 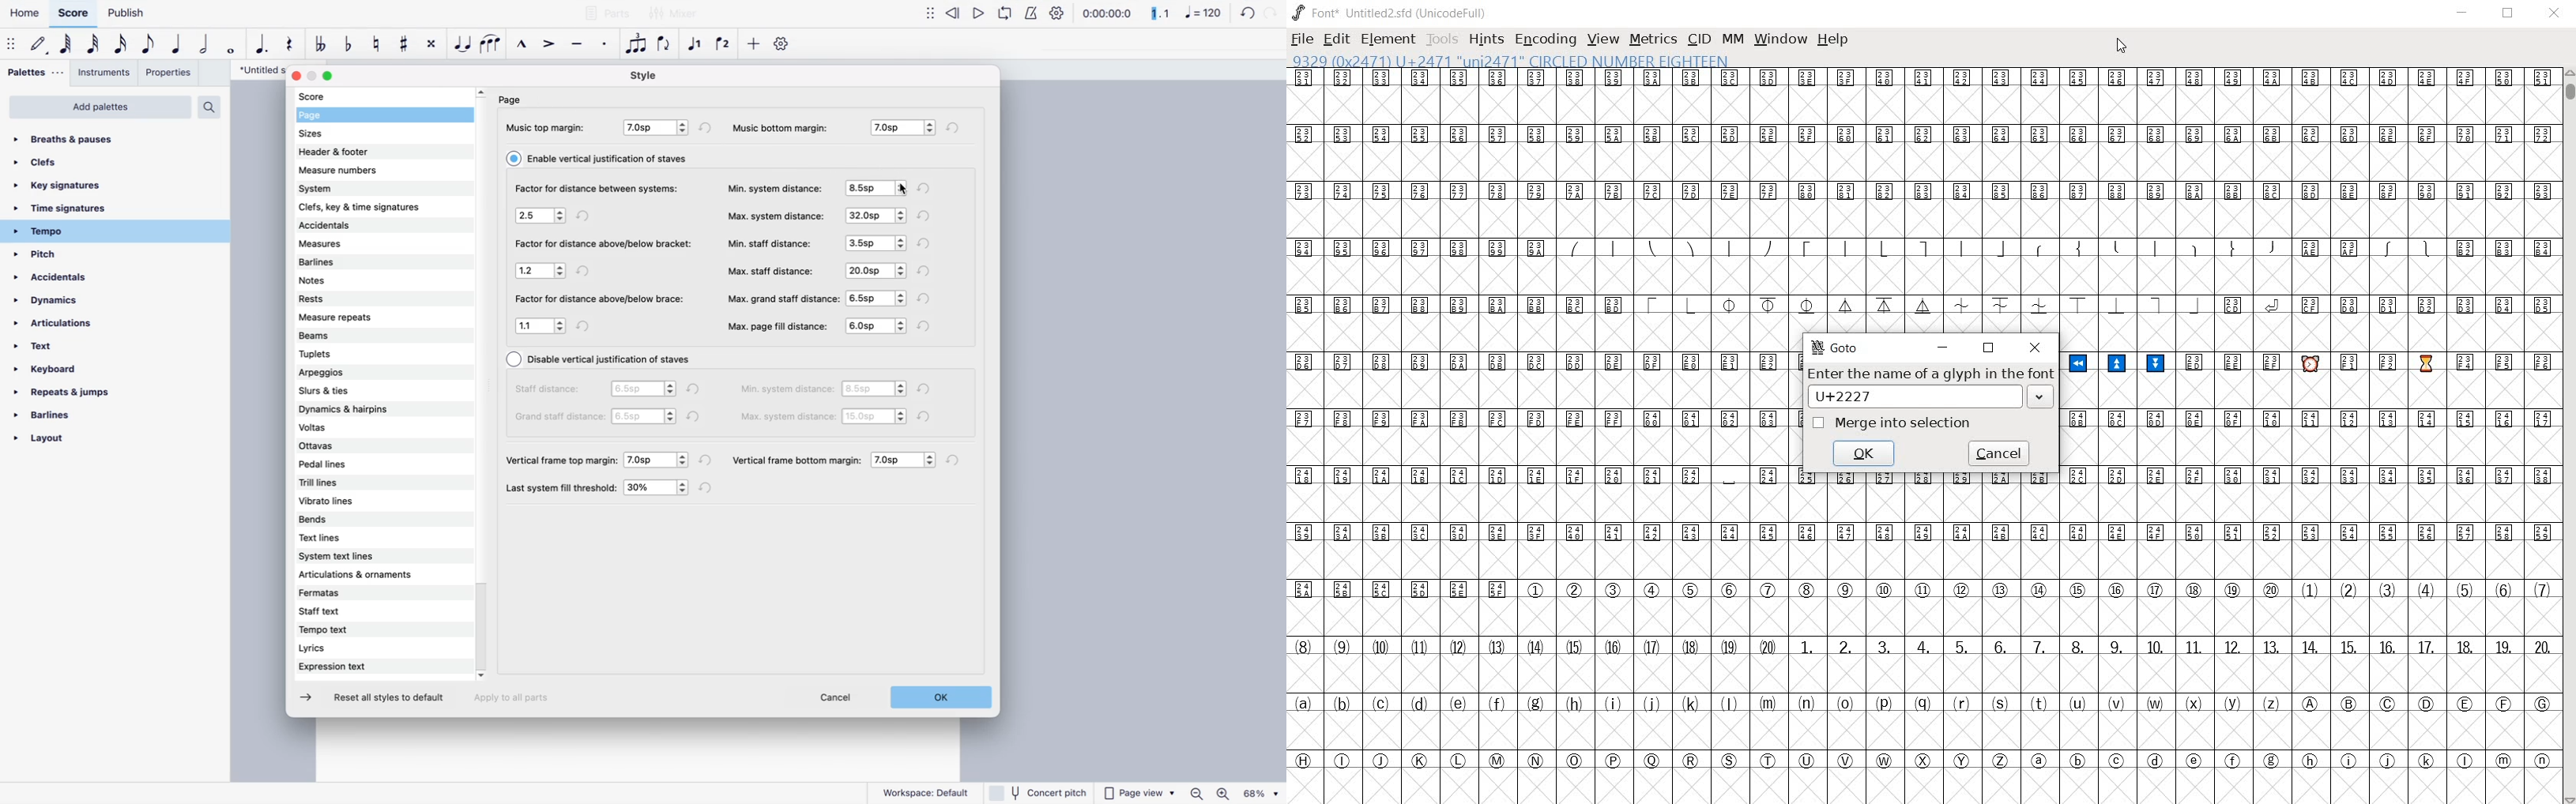 I want to click on options, so click(x=541, y=271).